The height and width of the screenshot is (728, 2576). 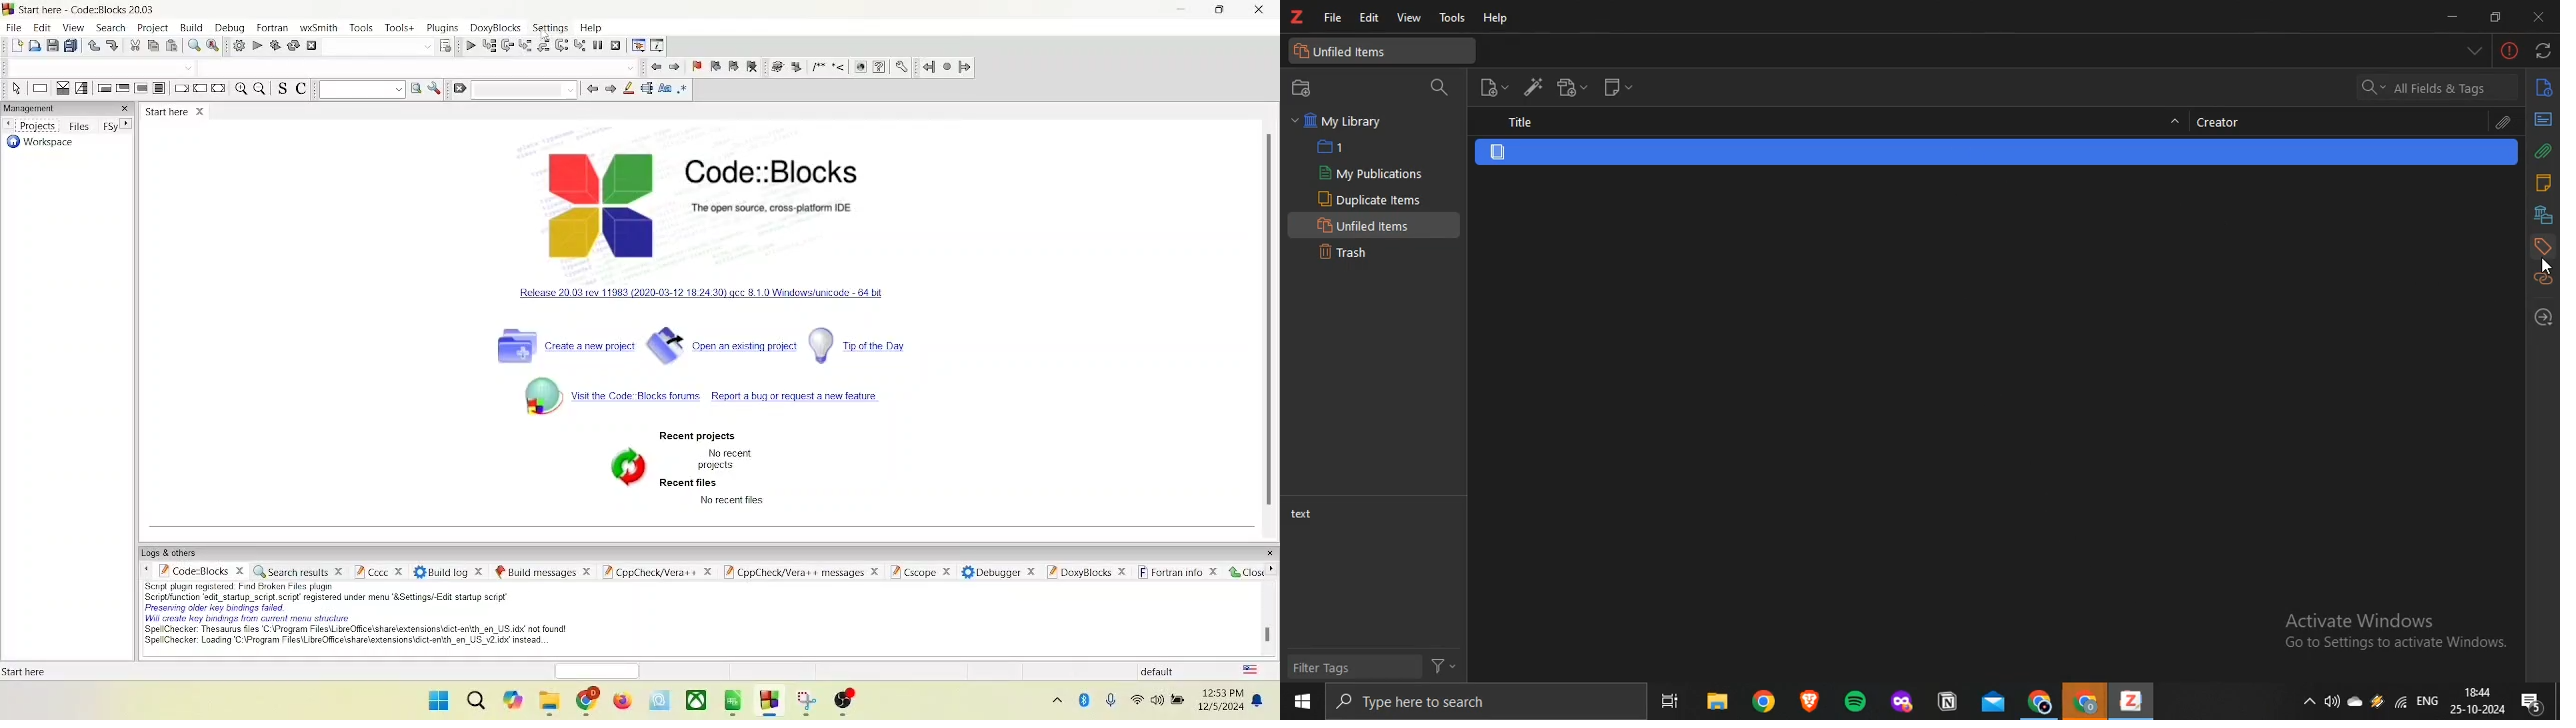 What do you see at coordinates (1341, 146) in the screenshot?
I see `1` at bounding box center [1341, 146].